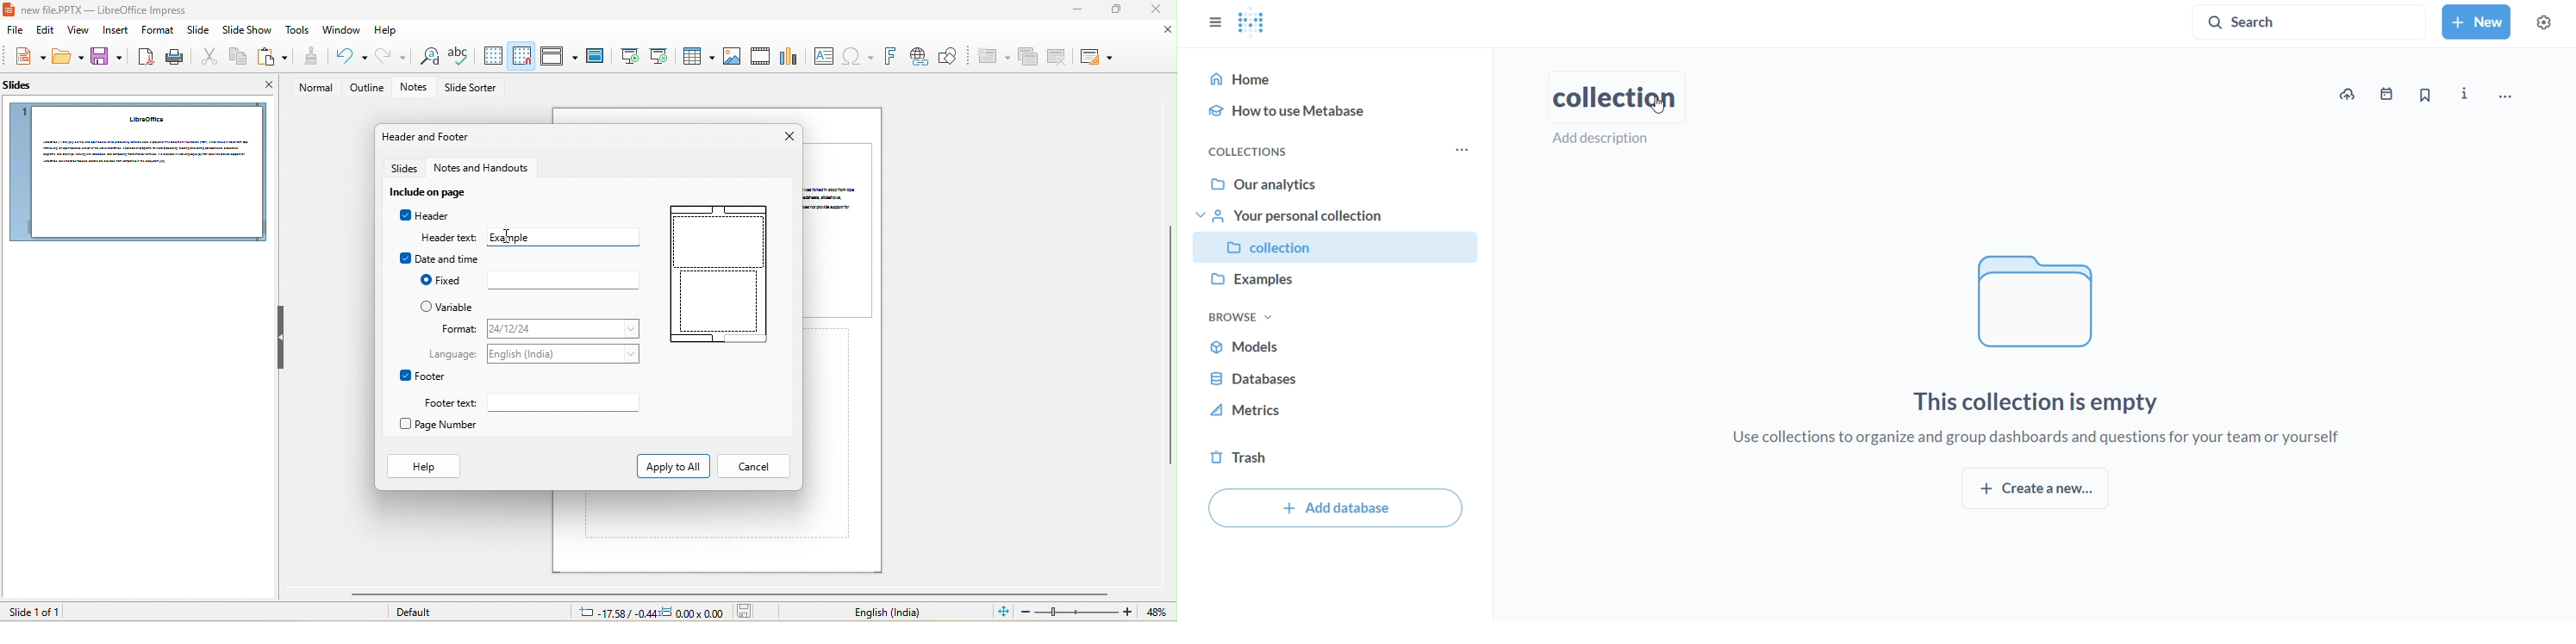  What do you see at coordinates (391, 56) in the screenshot?
I see `redo` at bounding box center [391, 56].